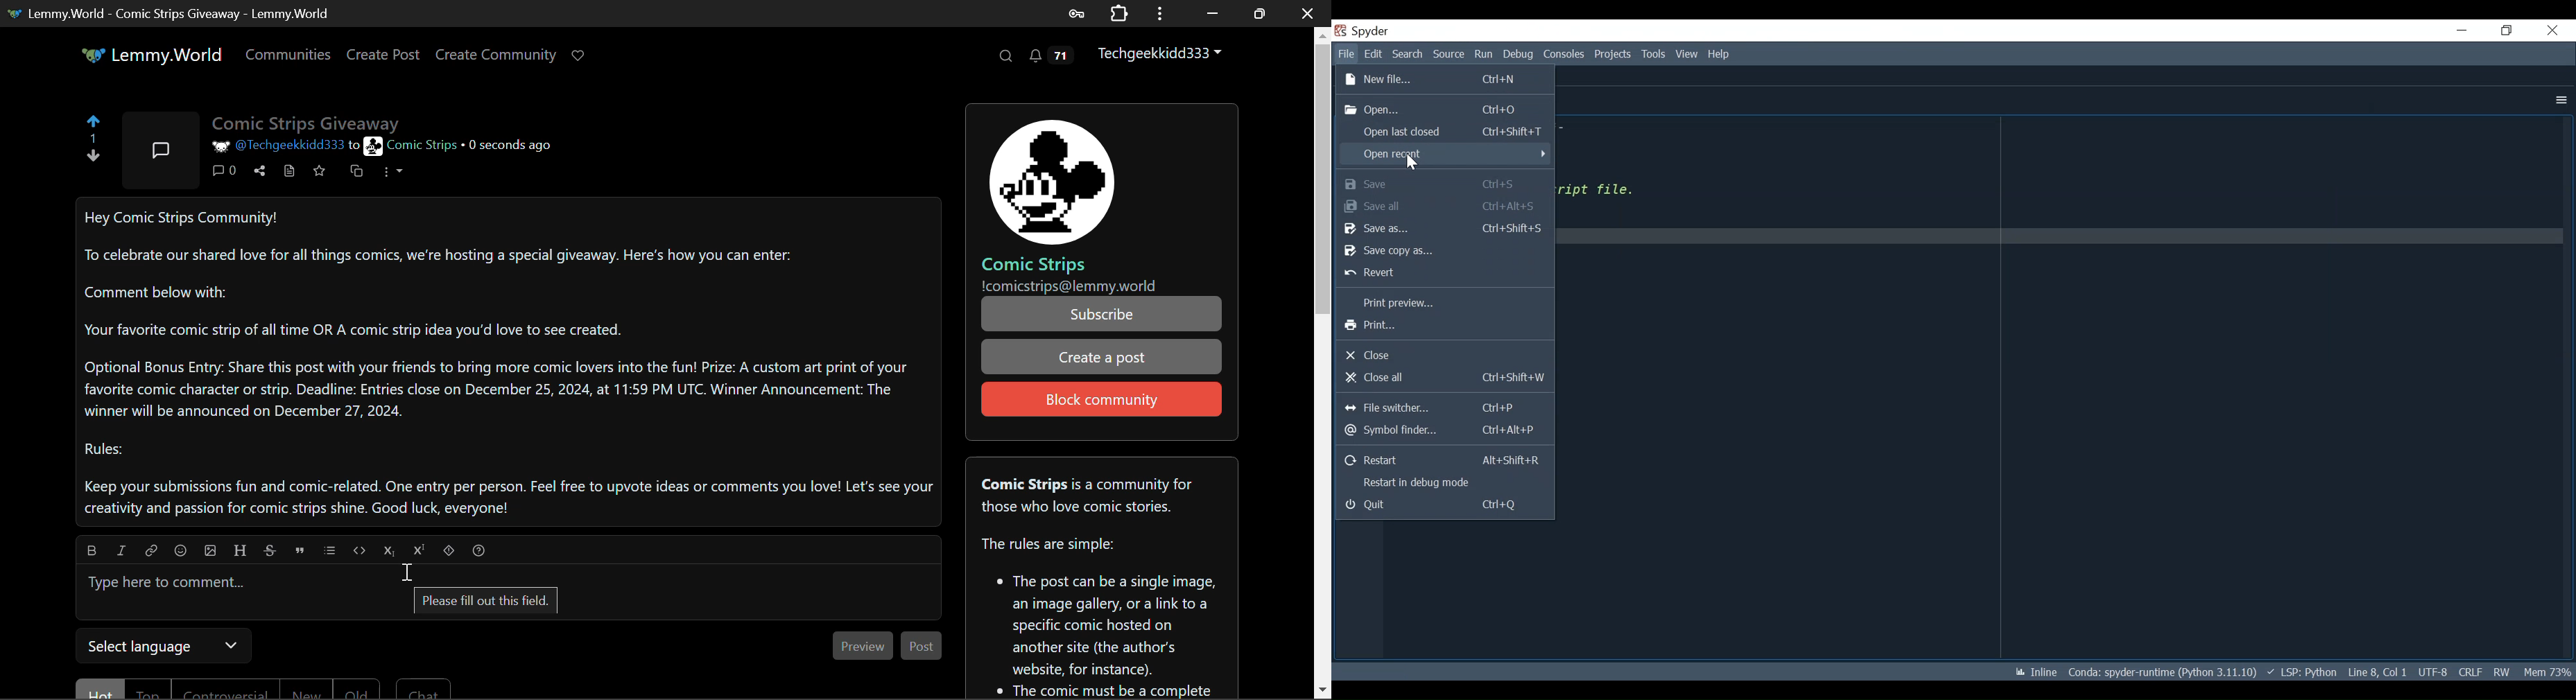 This screenshot has width=2576, height=700. What do you see at coordinates (1341, 30) in the screenshot?
I see `Spyder Desktop Icon` at bounding box center [1341, 30].